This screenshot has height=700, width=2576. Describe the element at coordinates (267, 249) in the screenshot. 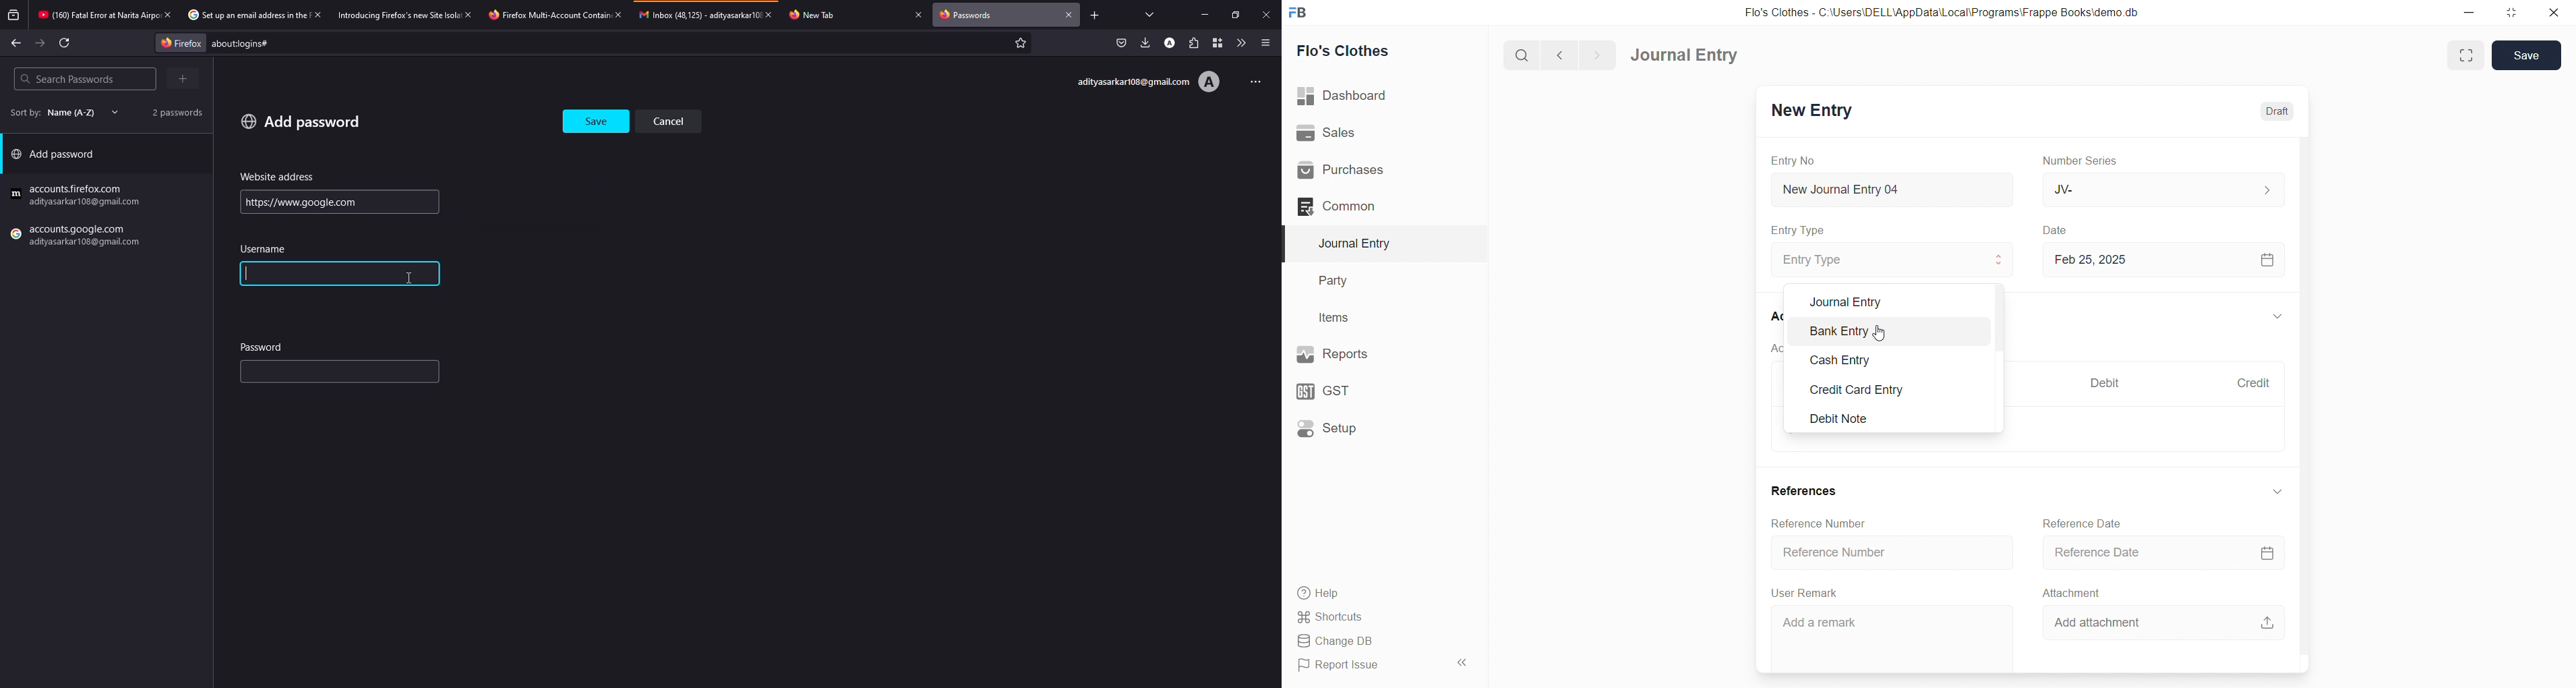

I see `userame` at that location.